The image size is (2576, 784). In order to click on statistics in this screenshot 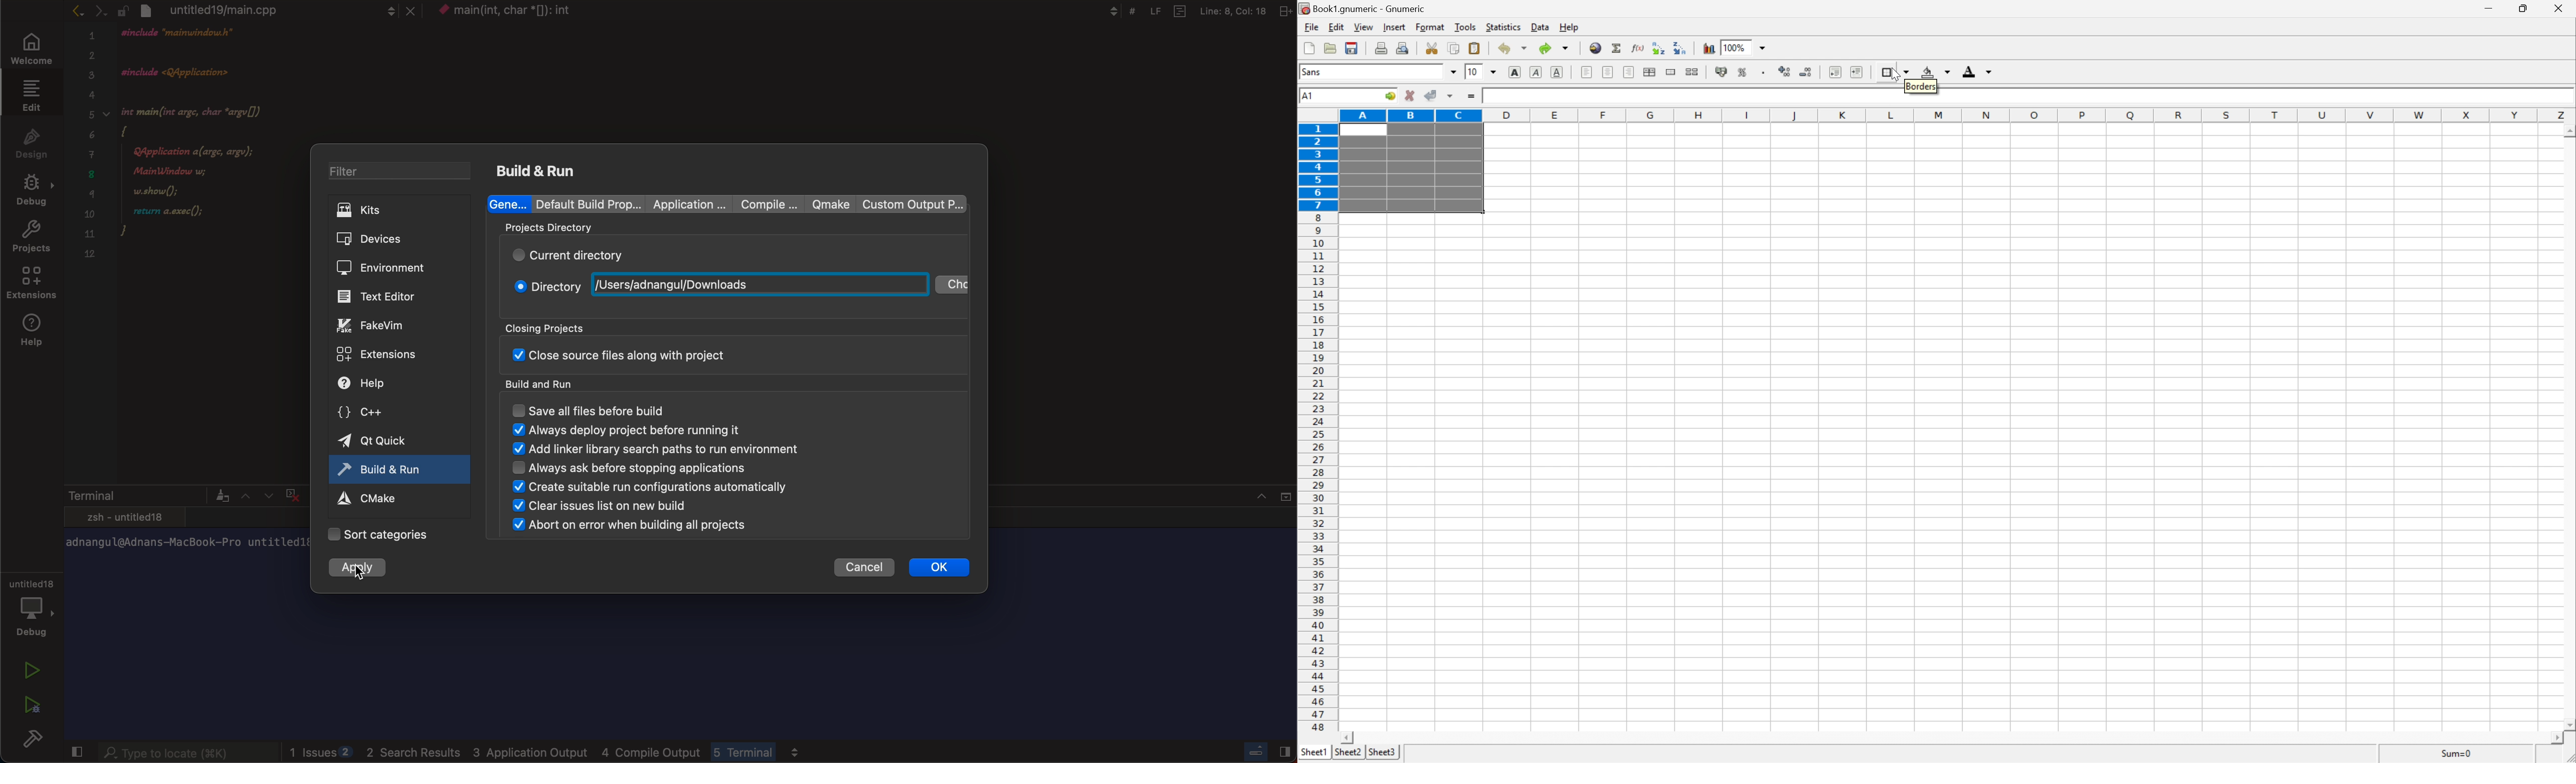, I will do `click(1504, 28)`.